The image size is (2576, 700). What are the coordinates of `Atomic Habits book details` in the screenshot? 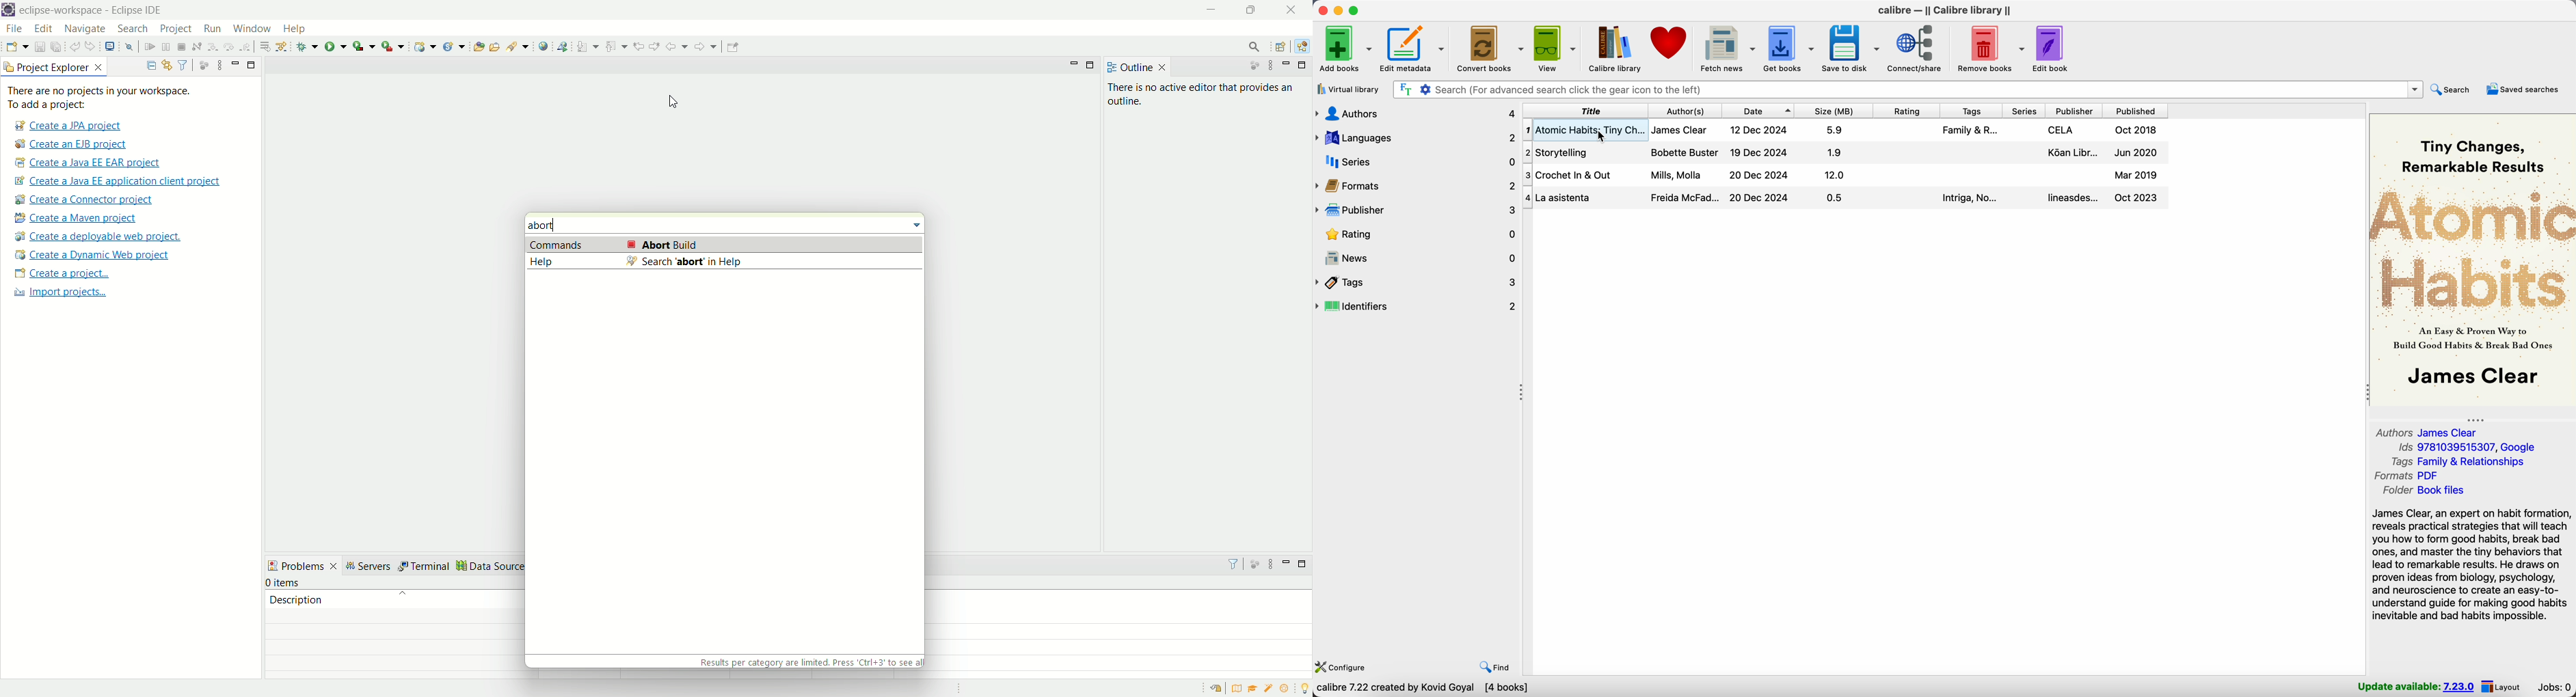 It's located at (1555, 129).